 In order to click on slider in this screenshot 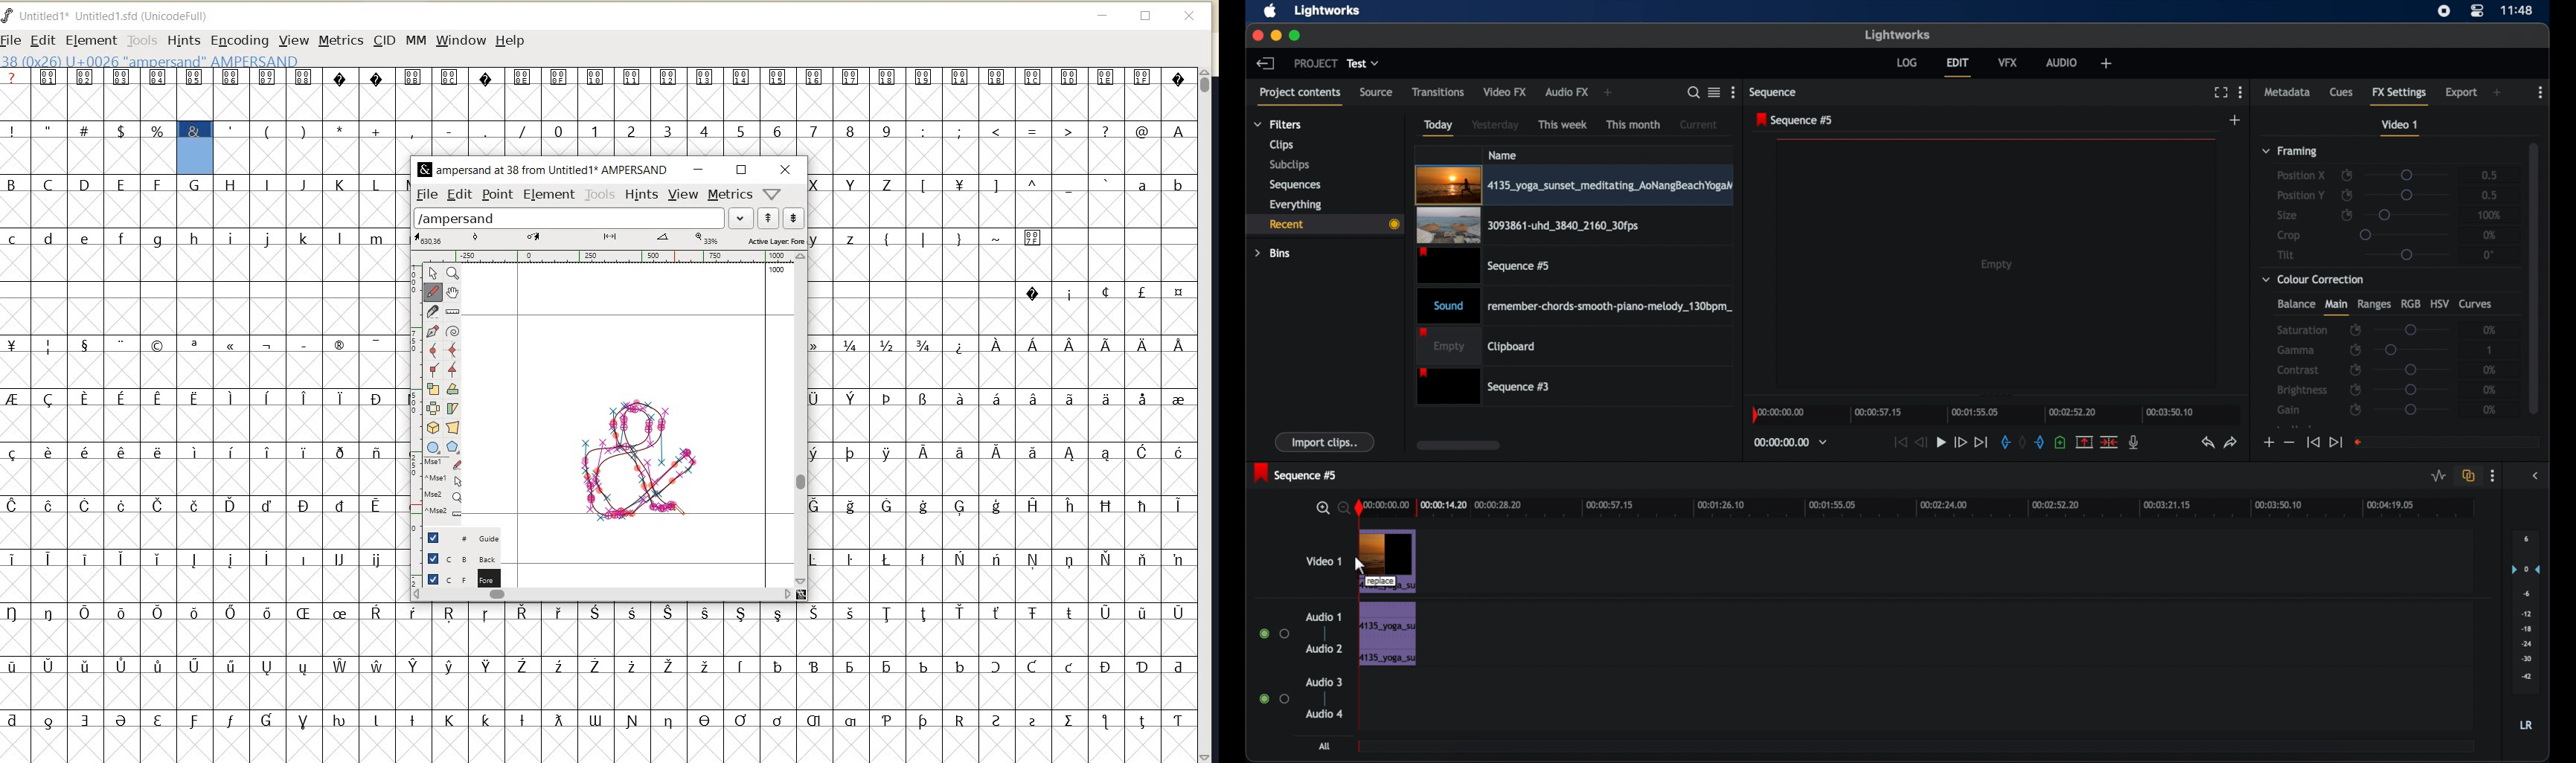, I will do `click(2411, 389)`.